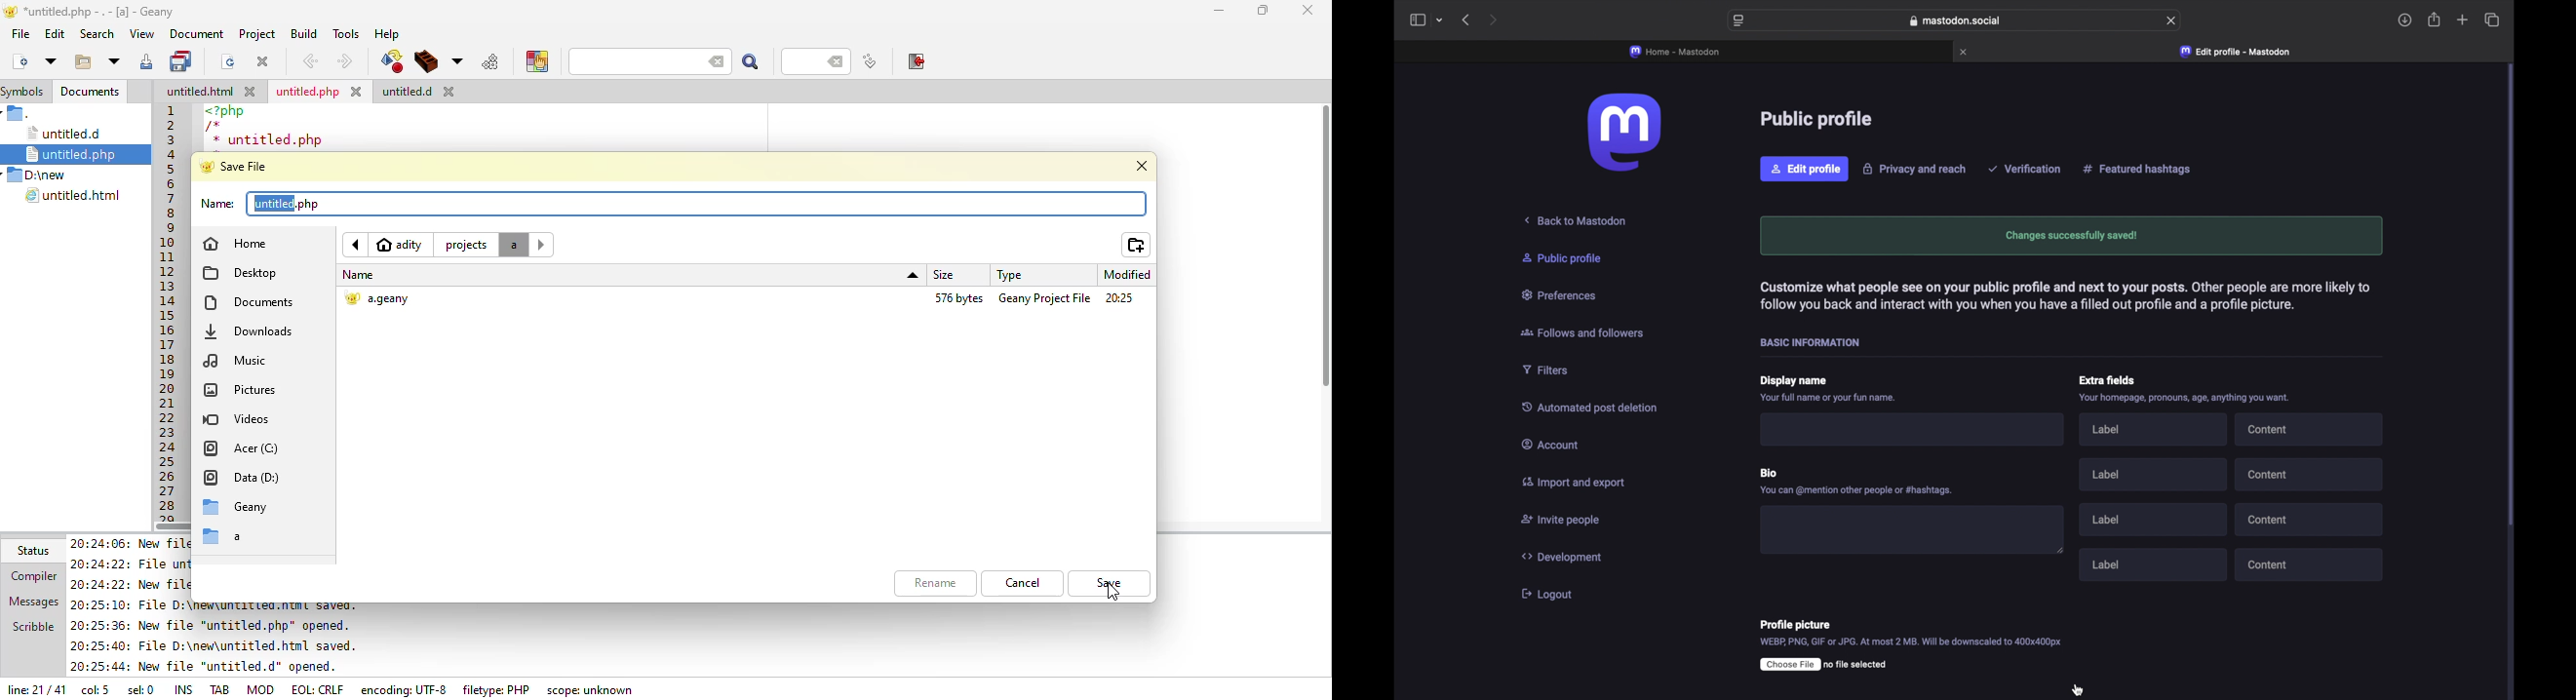  What do you see at coordinates (1913, 431) in the screenshot?
I see `I` at bounding box center [1913, 431].